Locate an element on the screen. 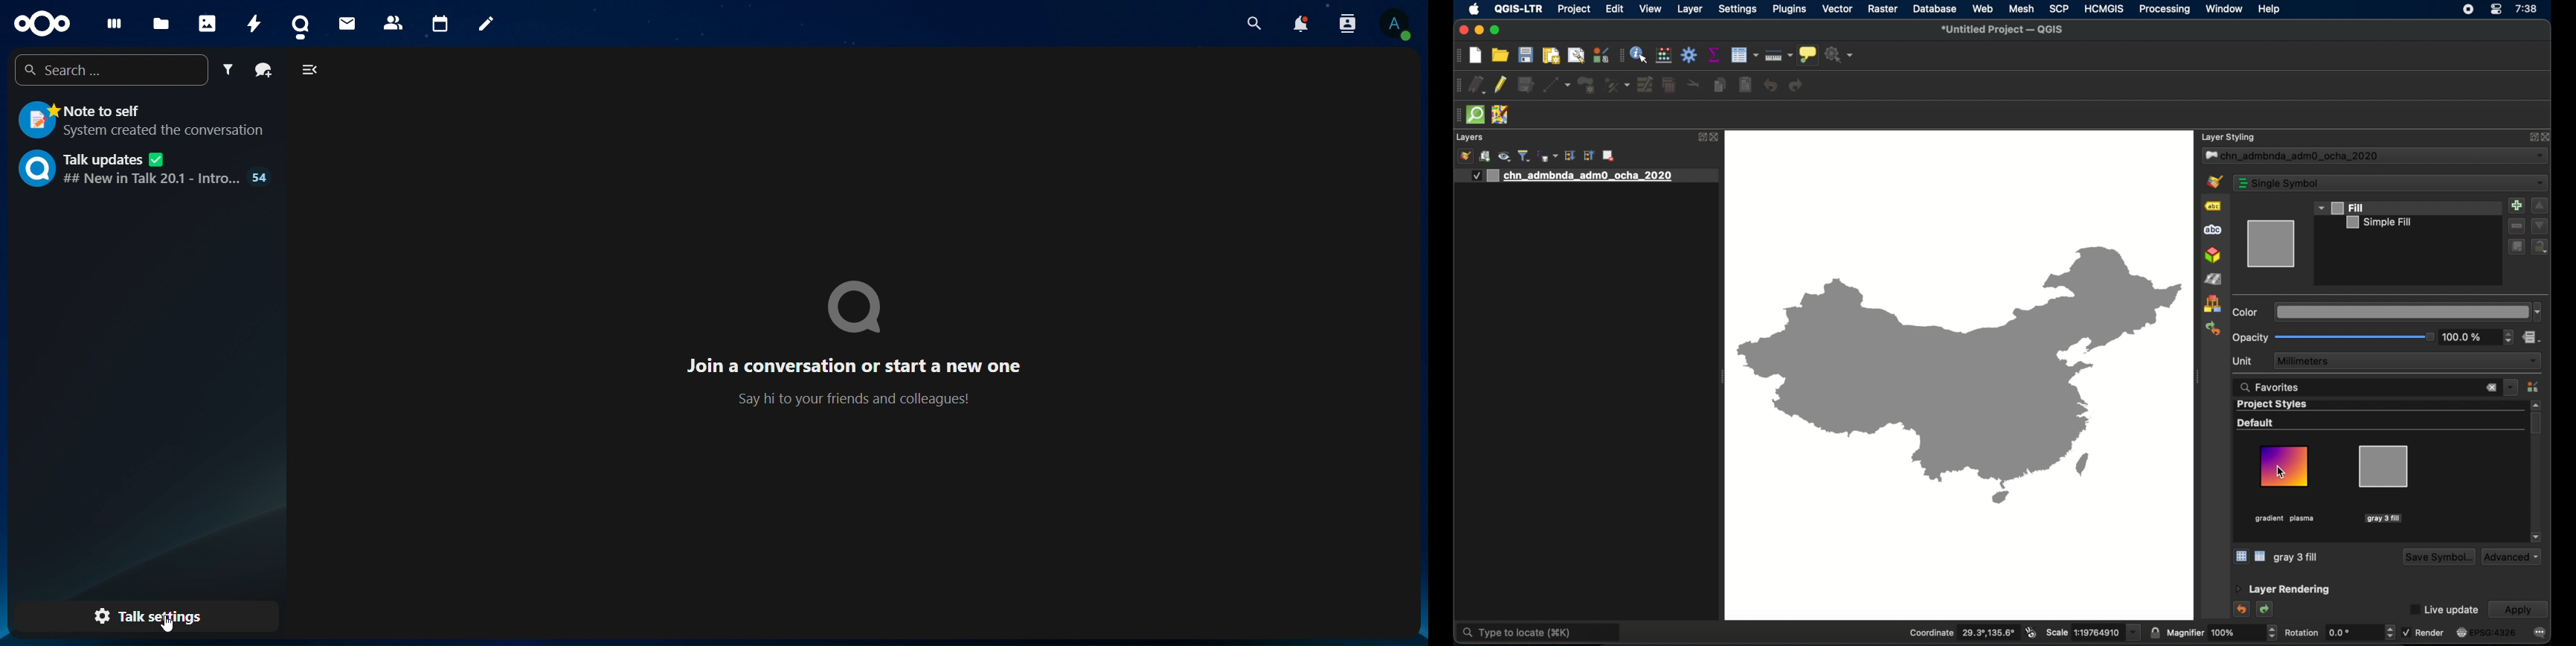 Image resolution: width=2576 pixels, height=672 pixels. gray 3 fill is located at coordinates (2296, 557).